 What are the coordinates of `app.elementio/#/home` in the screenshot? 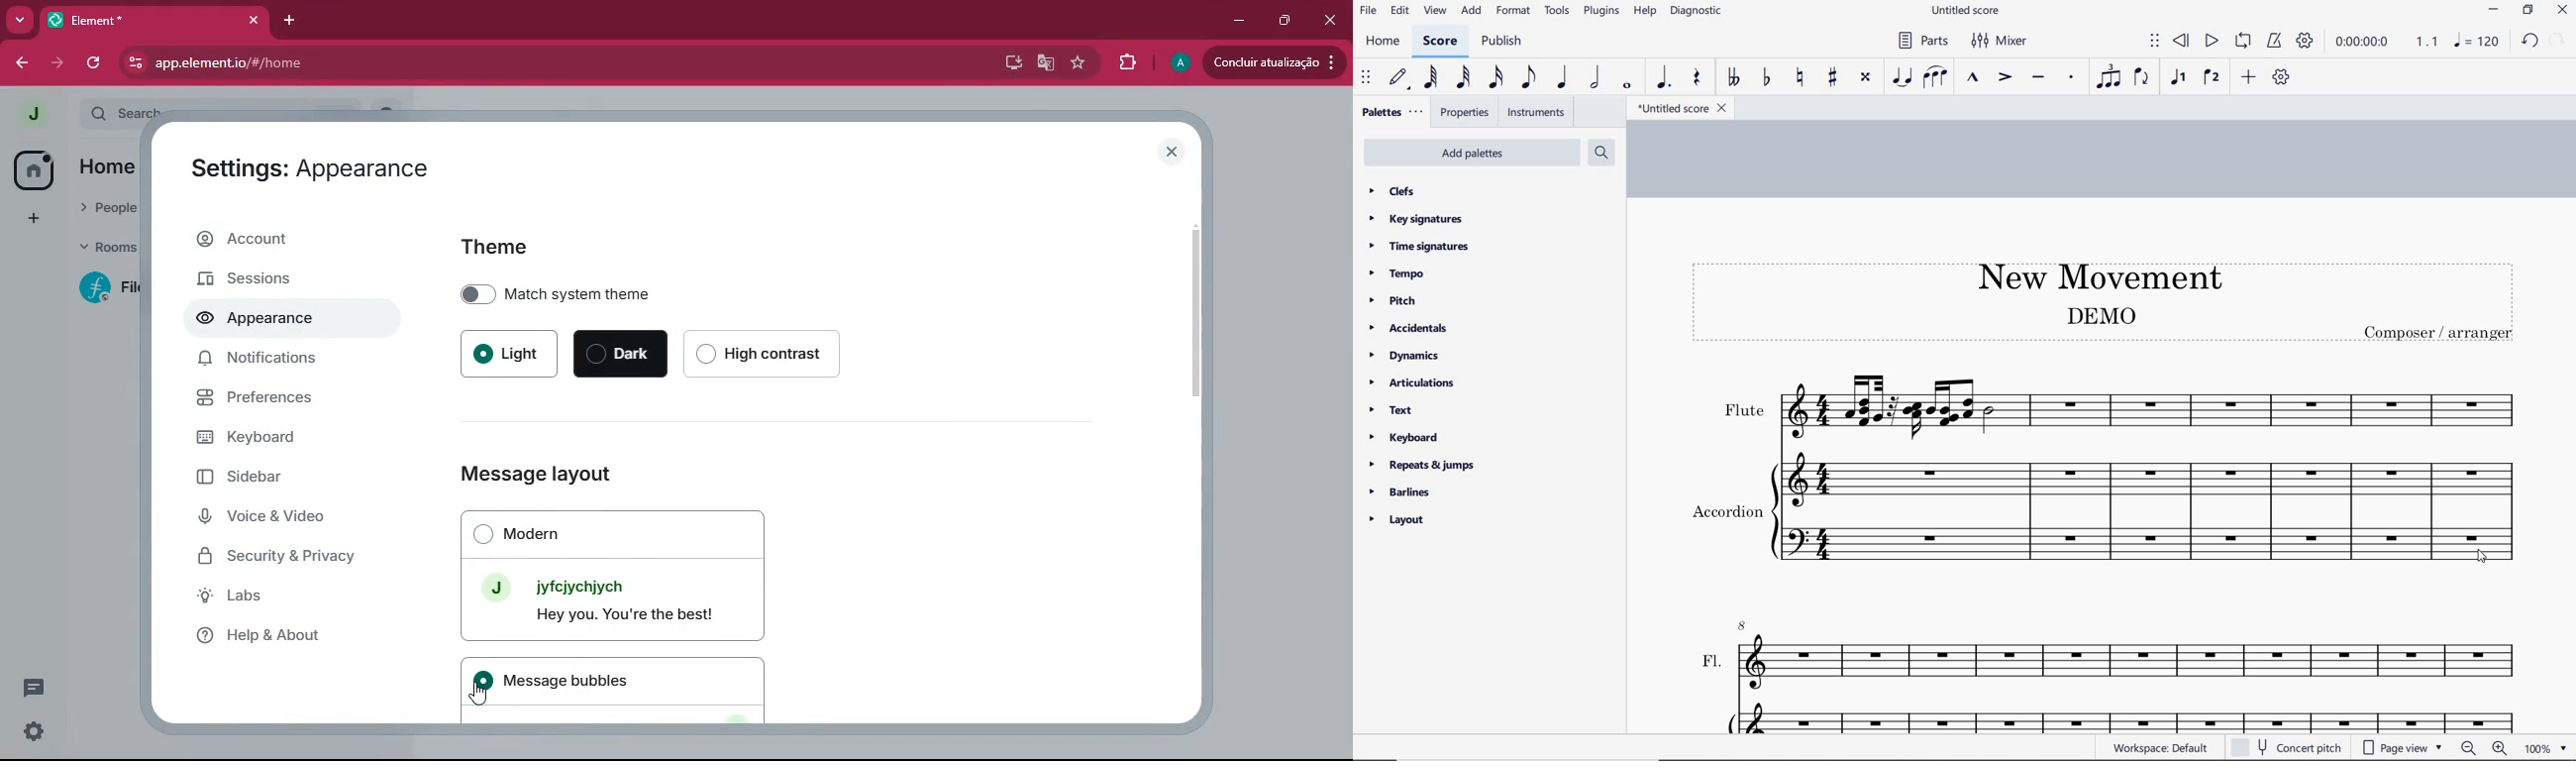 It's located at (392, 63).